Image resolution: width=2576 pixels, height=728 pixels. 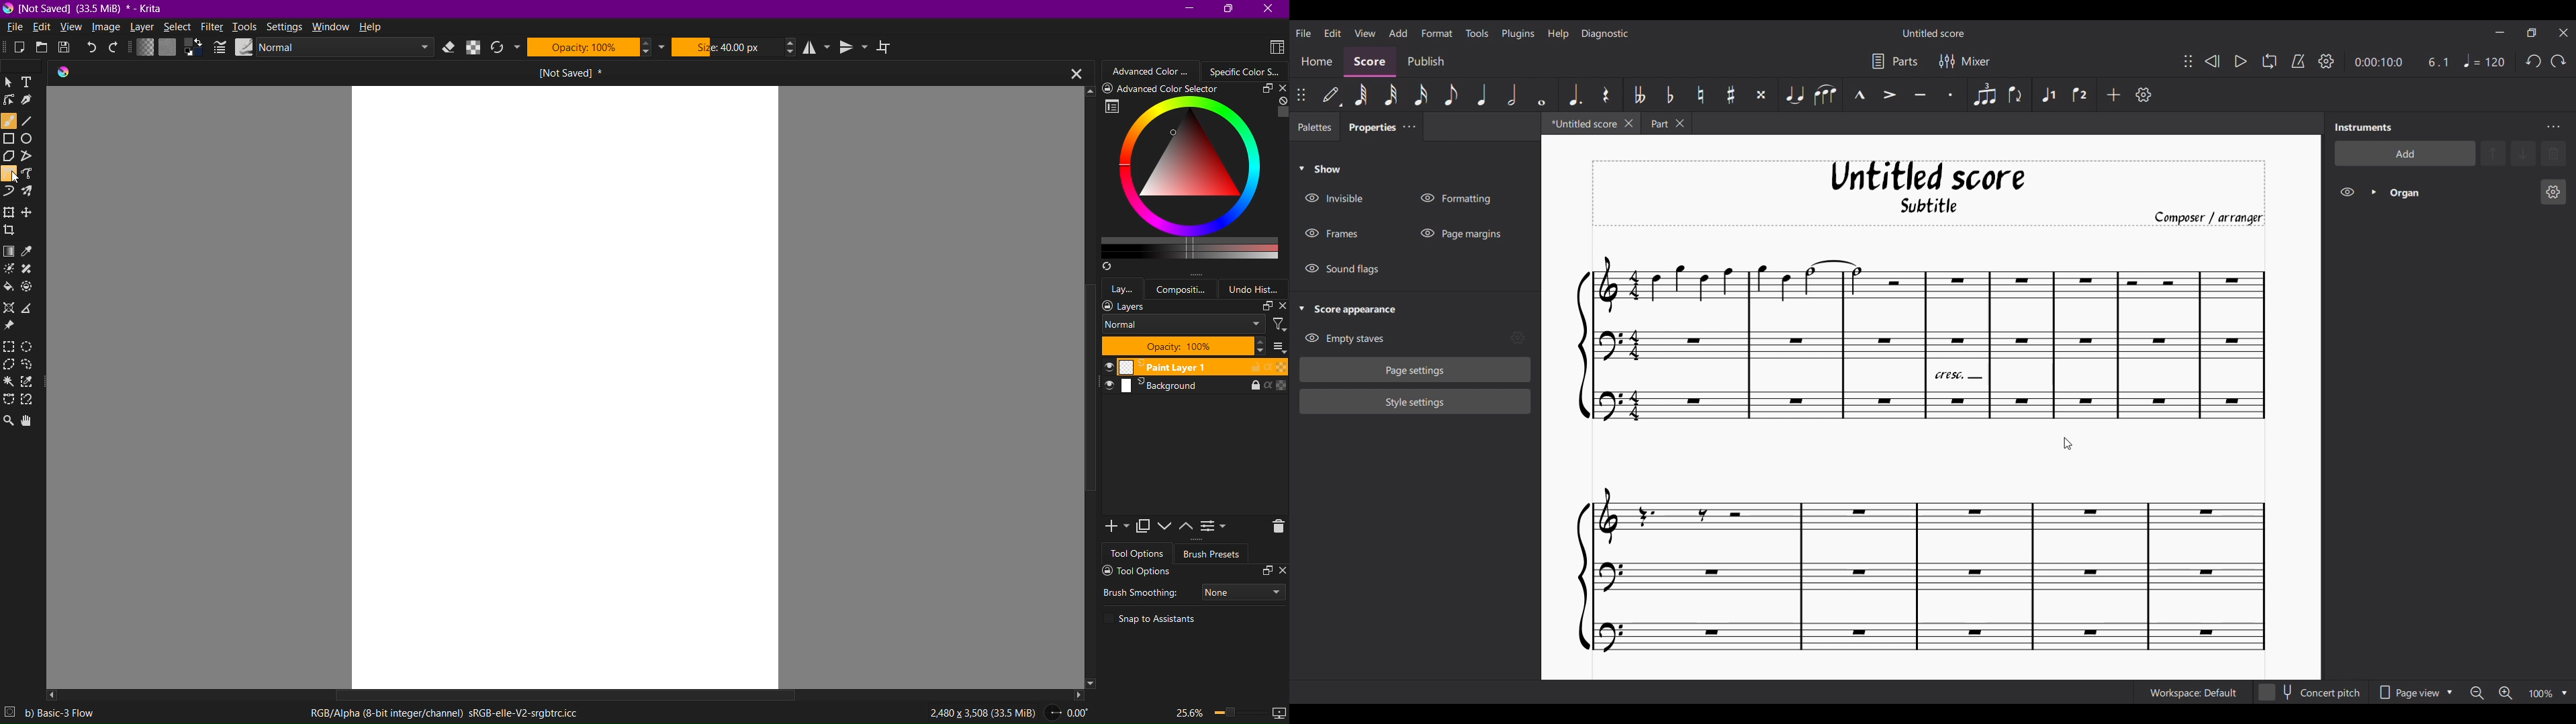 What do you see at coordinates (1366, 33) in the screenshot?
I see `View menu` at bounding box center [1366, 33].